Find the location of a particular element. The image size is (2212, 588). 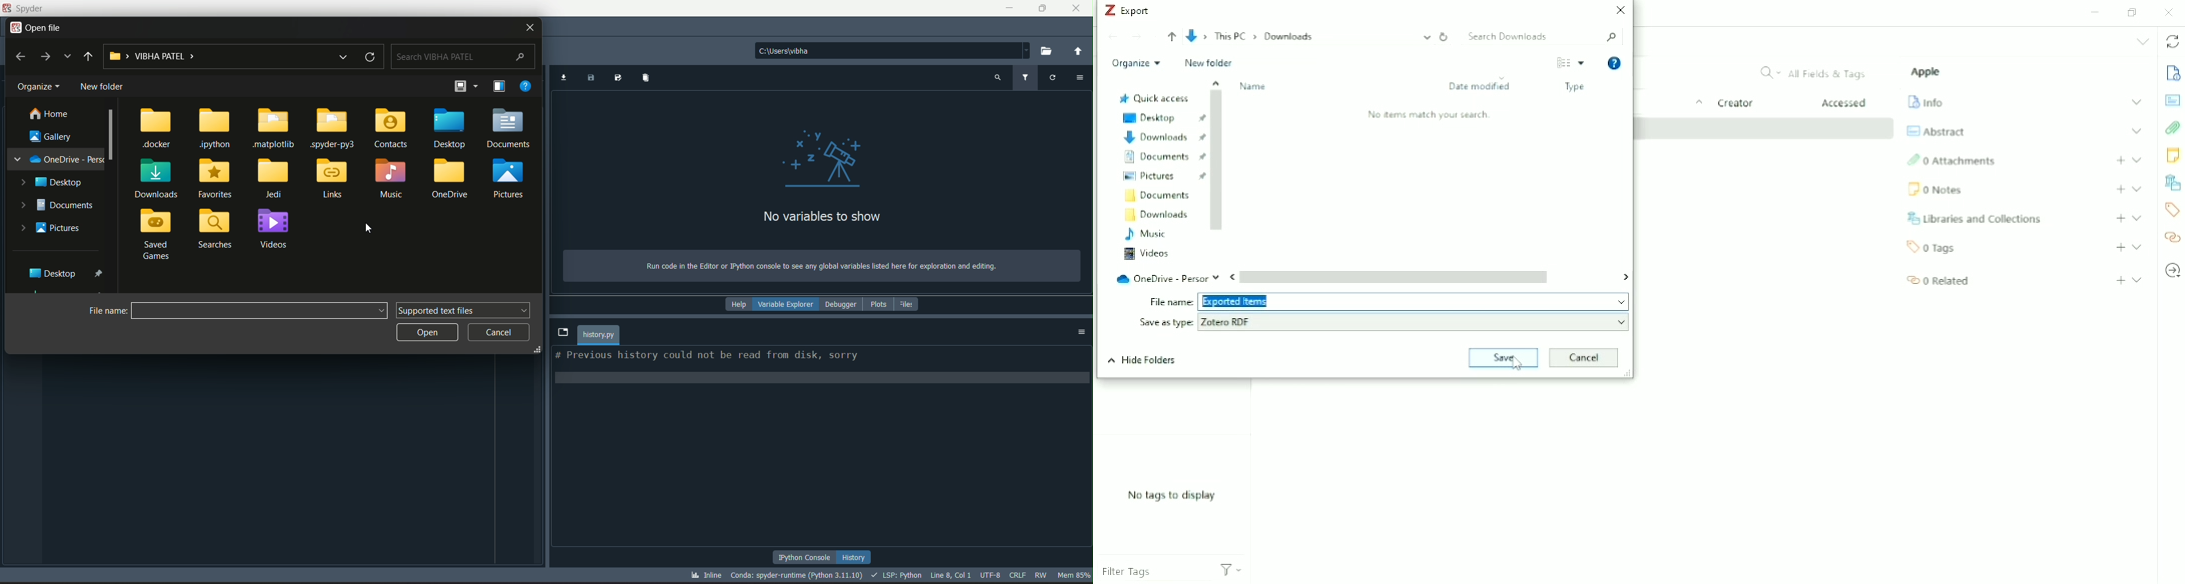

filter variable is located at coordinates (1027, 78).